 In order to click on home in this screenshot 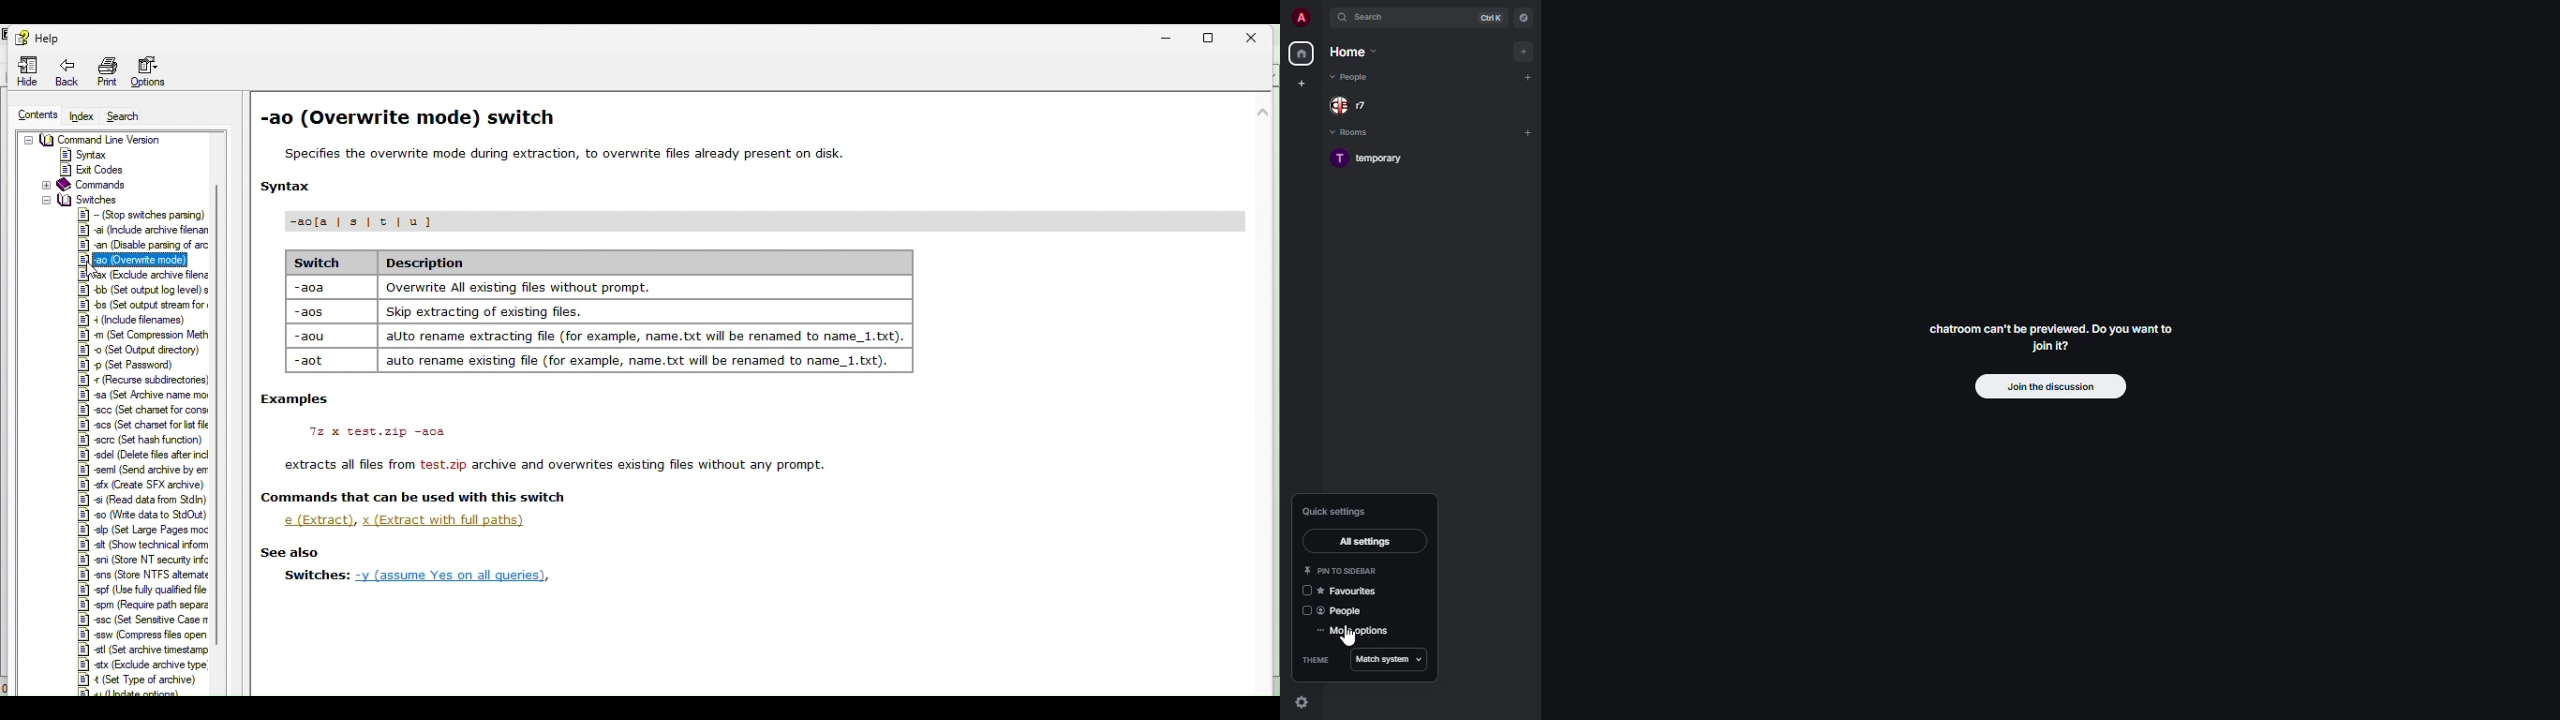, I will do `click(1357, 52)`.